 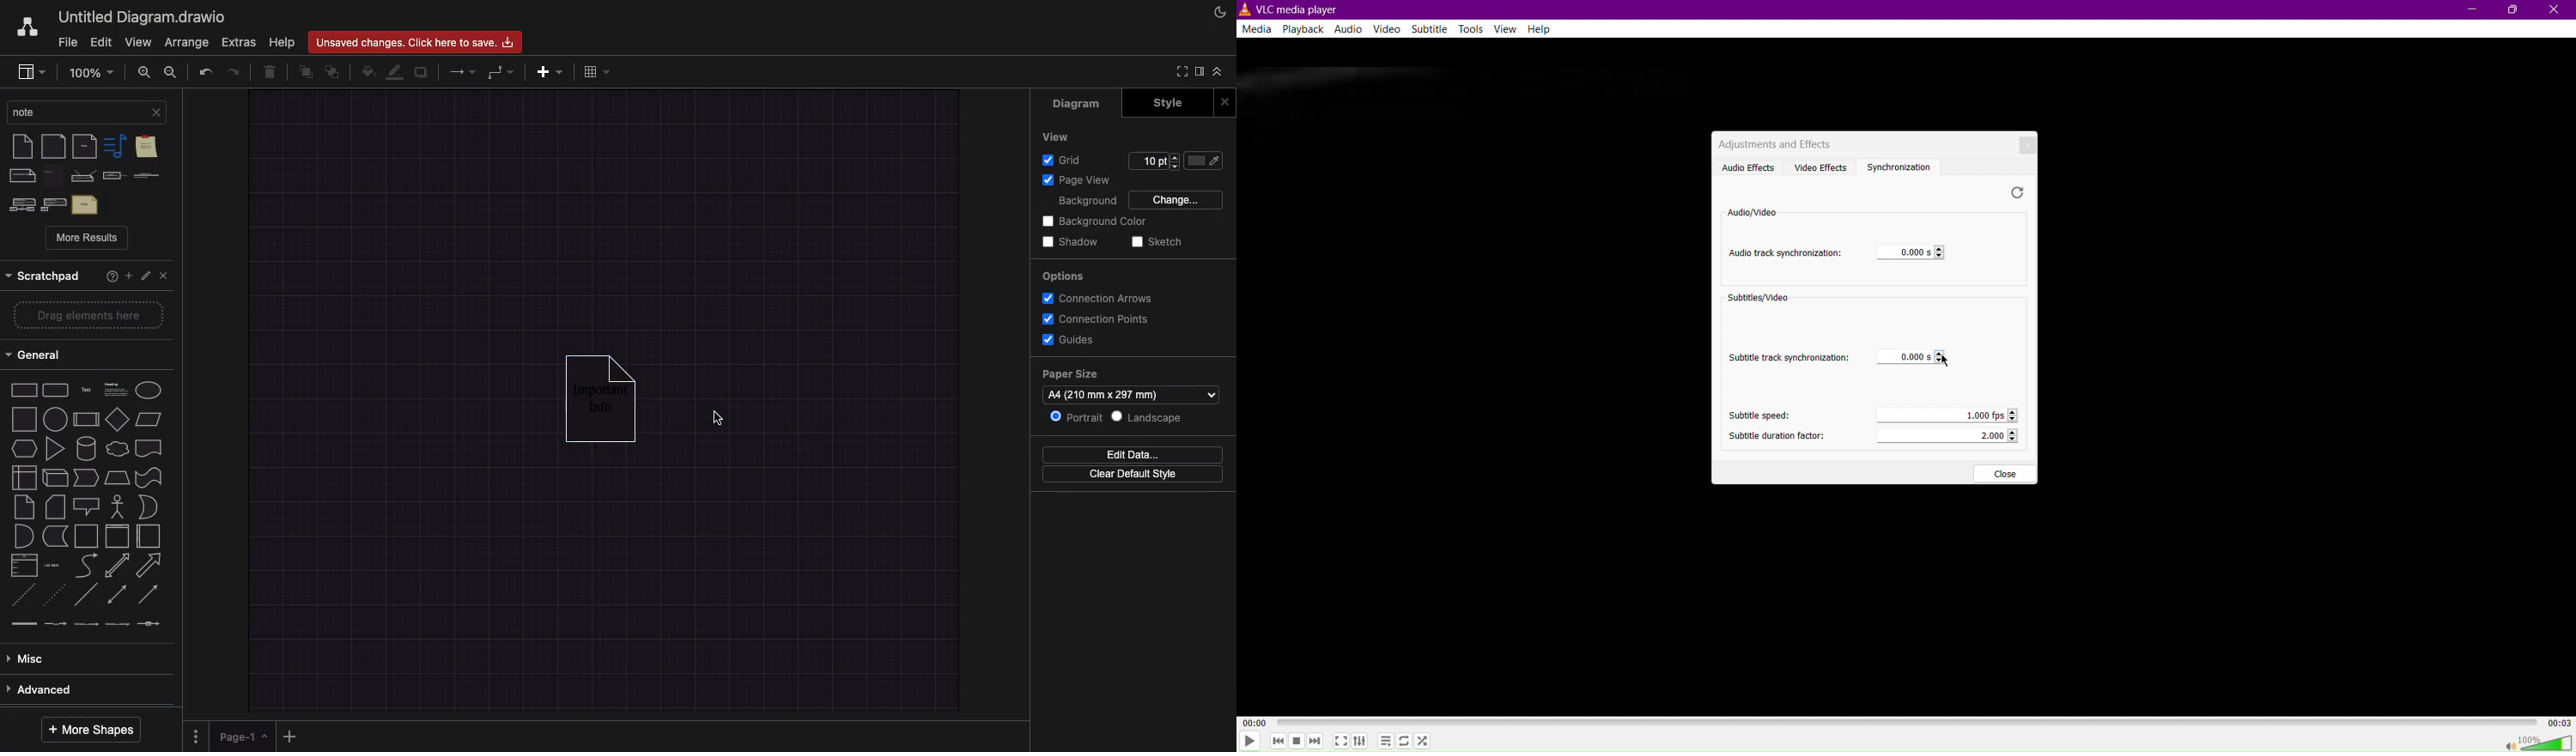 I want to click on dashed, so click(x=22, y=600).